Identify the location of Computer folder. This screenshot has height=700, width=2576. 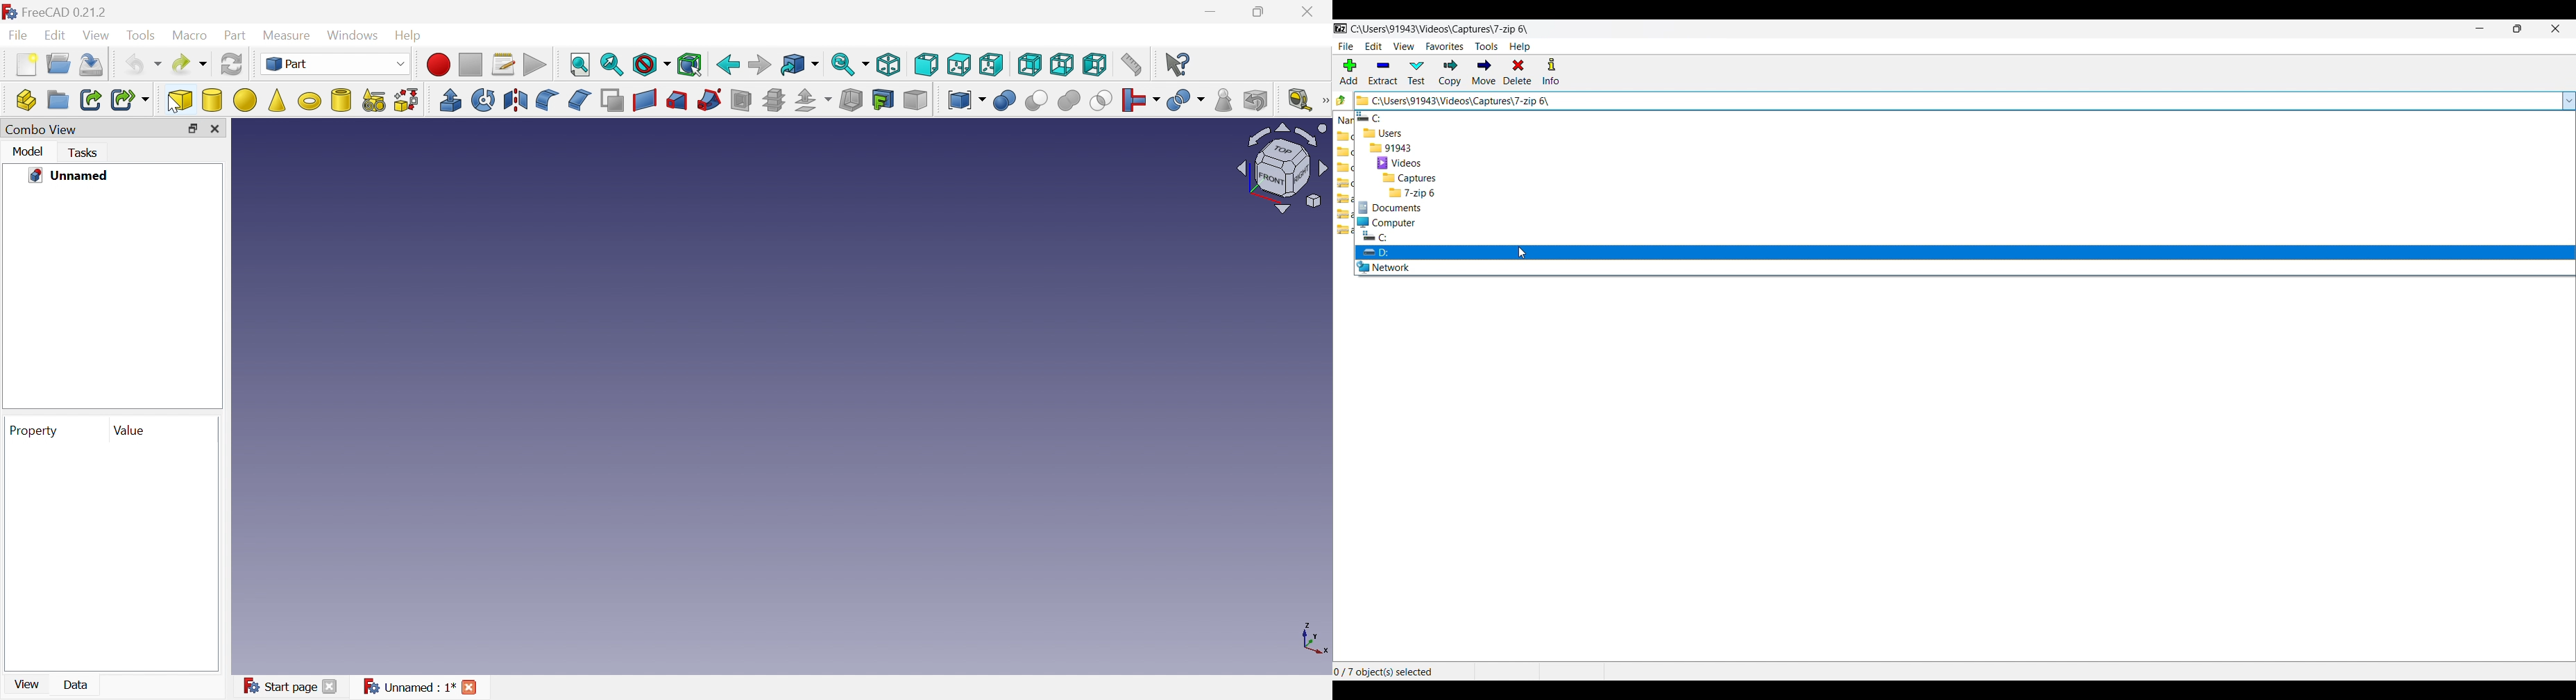
(1965, 222).